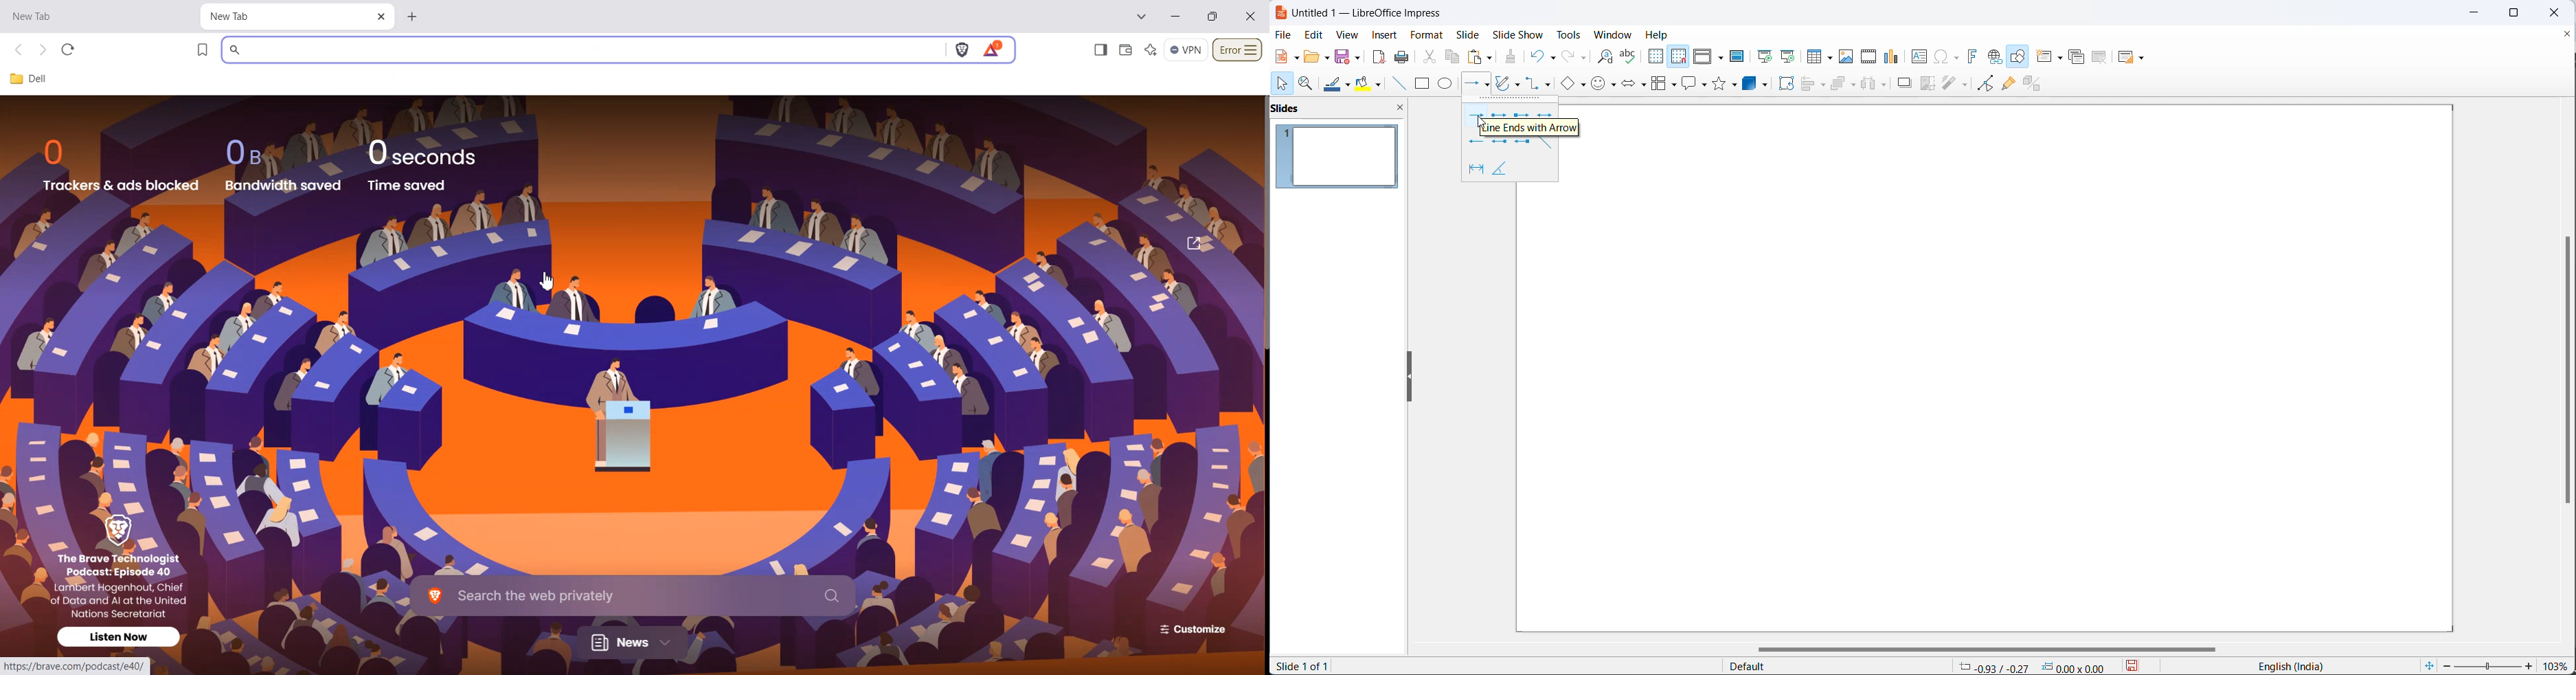 Image resolution: width=2576 pixels, height=700 pixels. I want to click on crop image, so click(1928, 85).